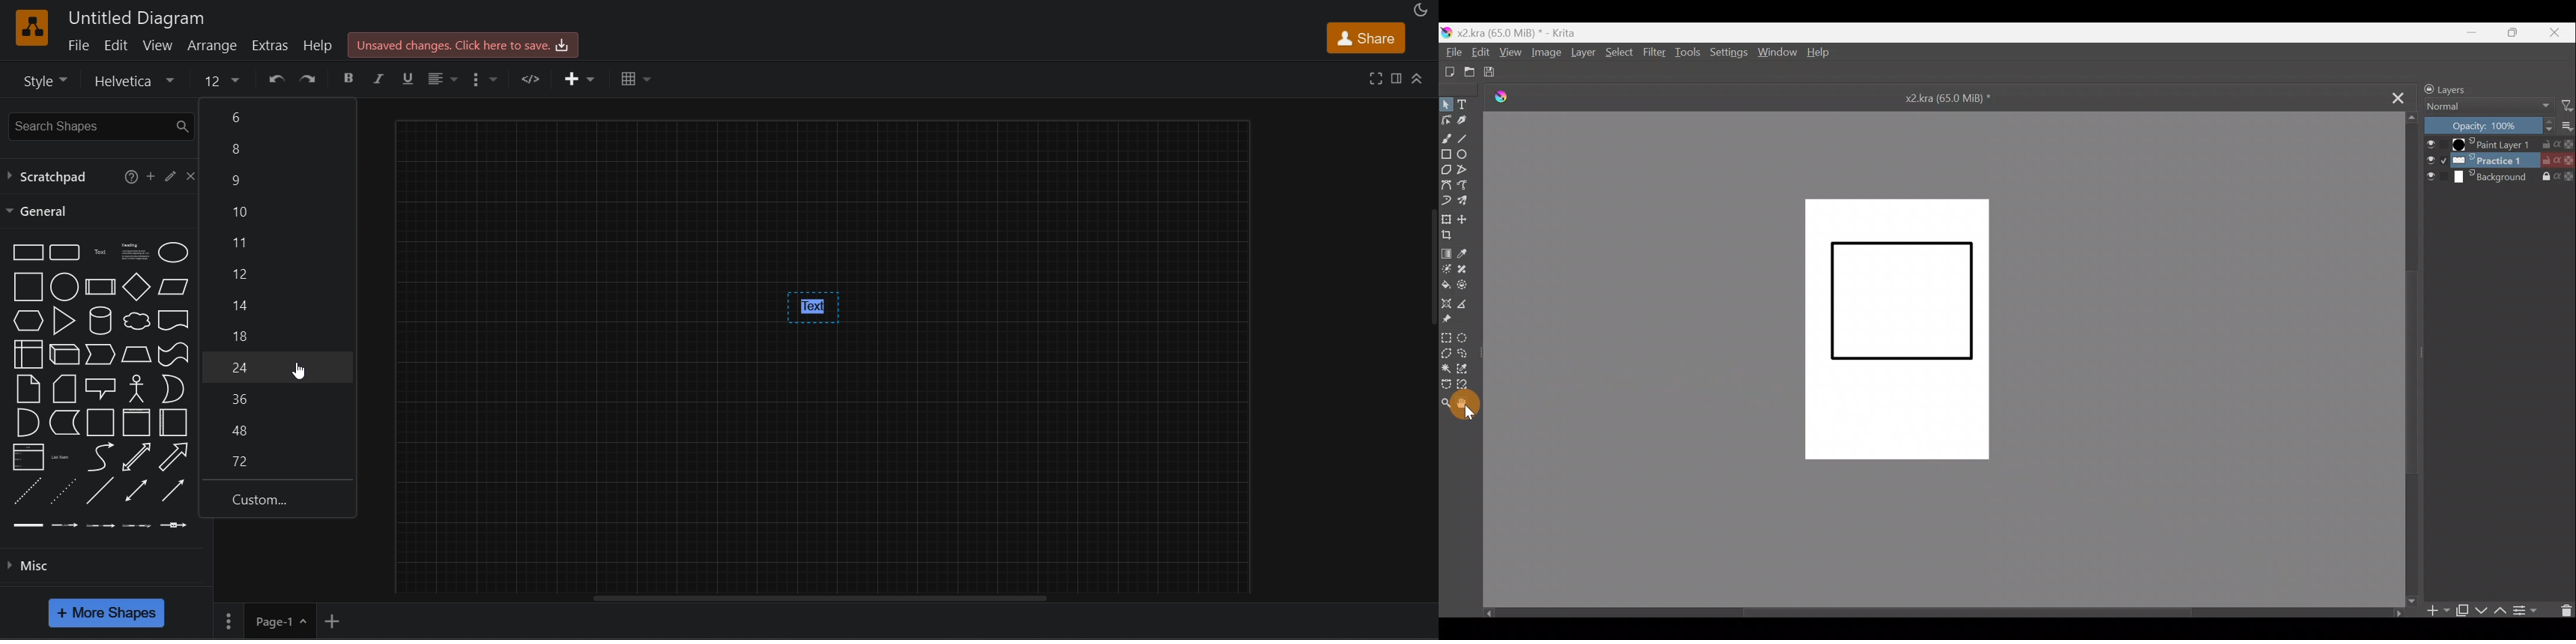  I want to click on Contiguous selection tool, so click(1446, 369).